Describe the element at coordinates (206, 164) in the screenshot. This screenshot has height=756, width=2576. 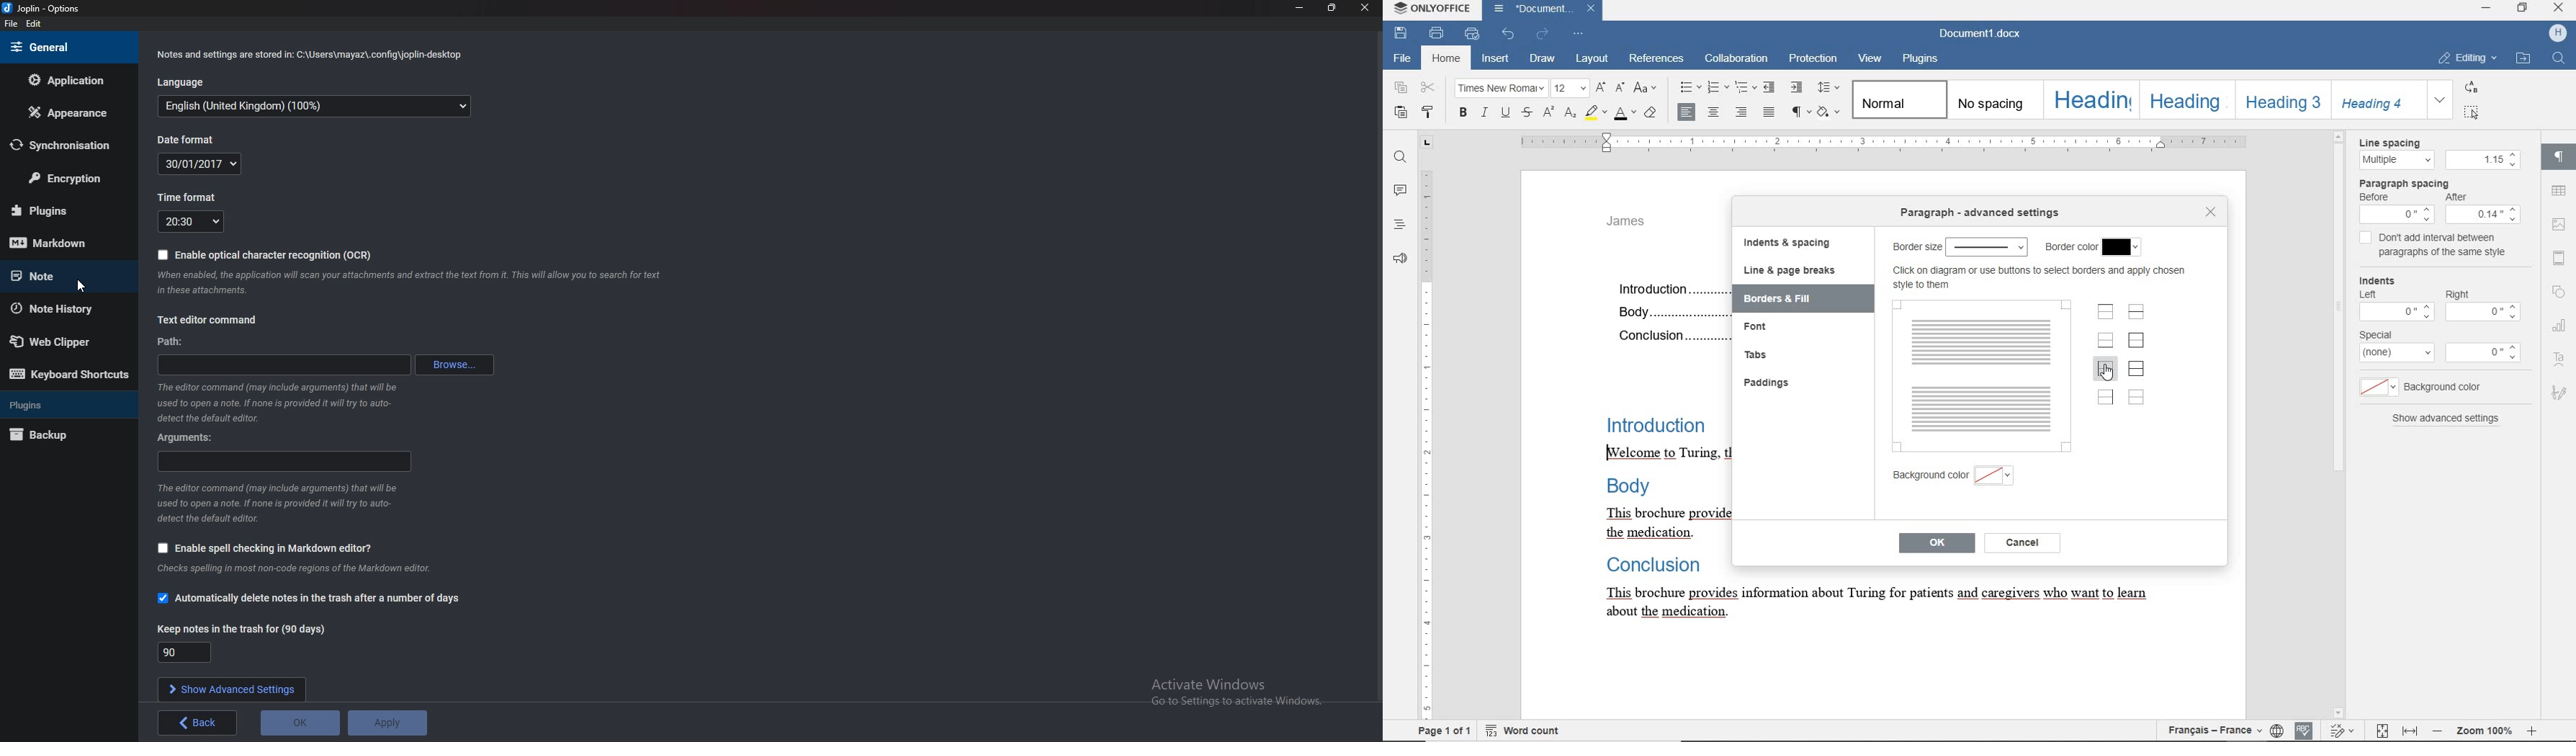
I see `Date format` at that location.